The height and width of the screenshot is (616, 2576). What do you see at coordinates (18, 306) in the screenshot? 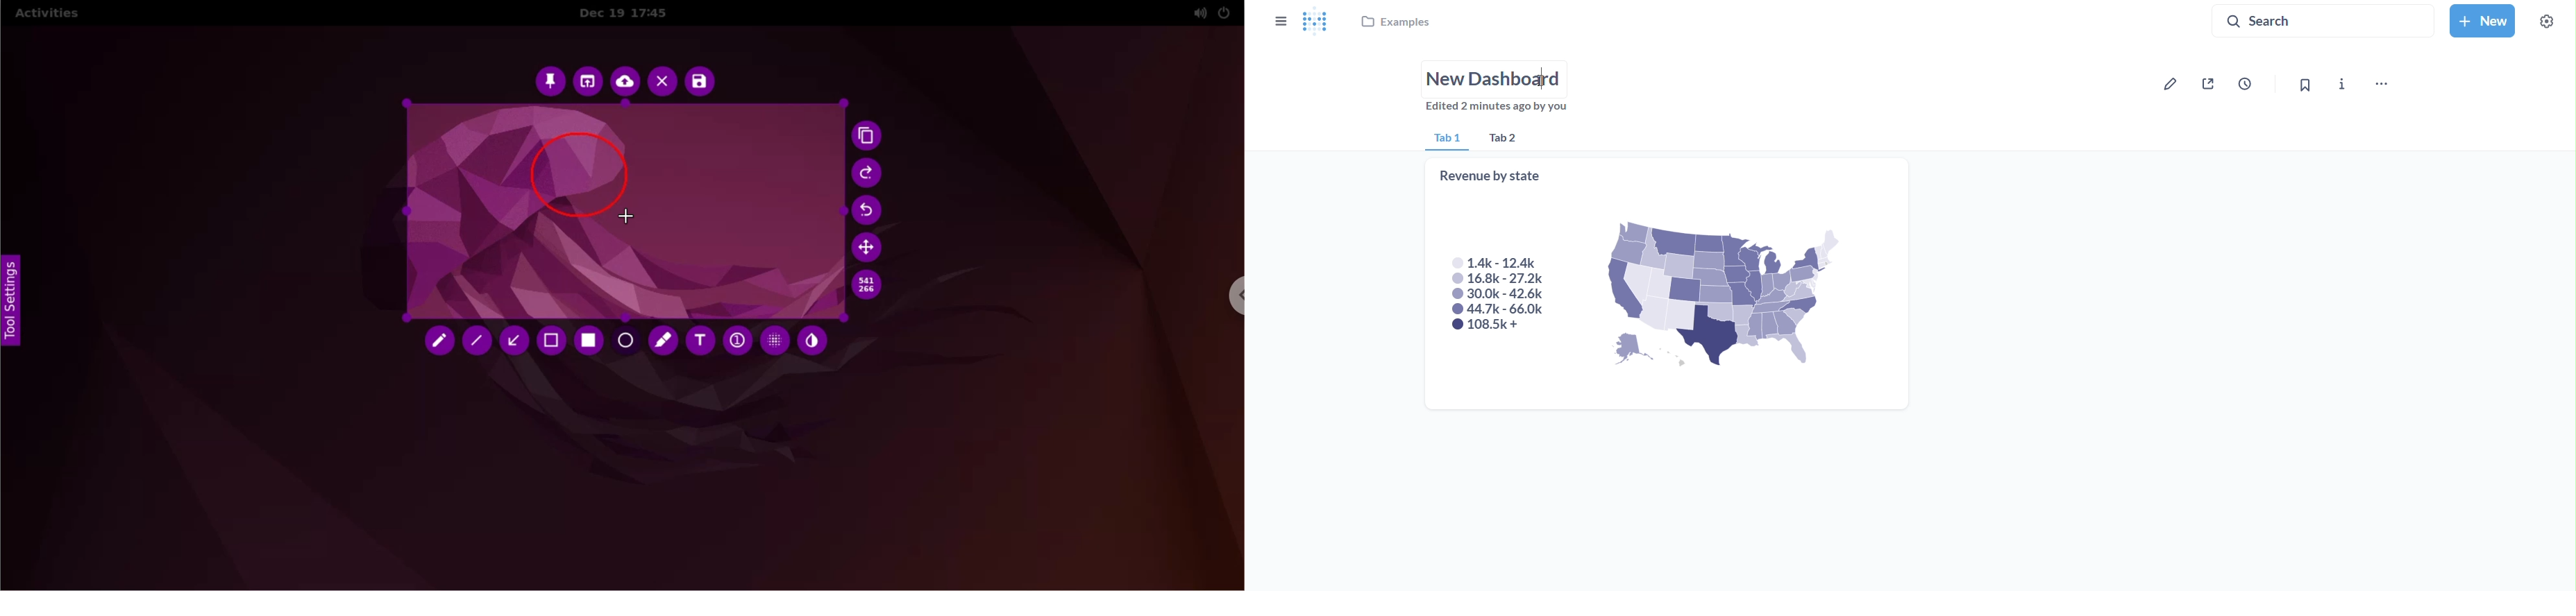
I see `tool settings` at bounding box center [18, 306].